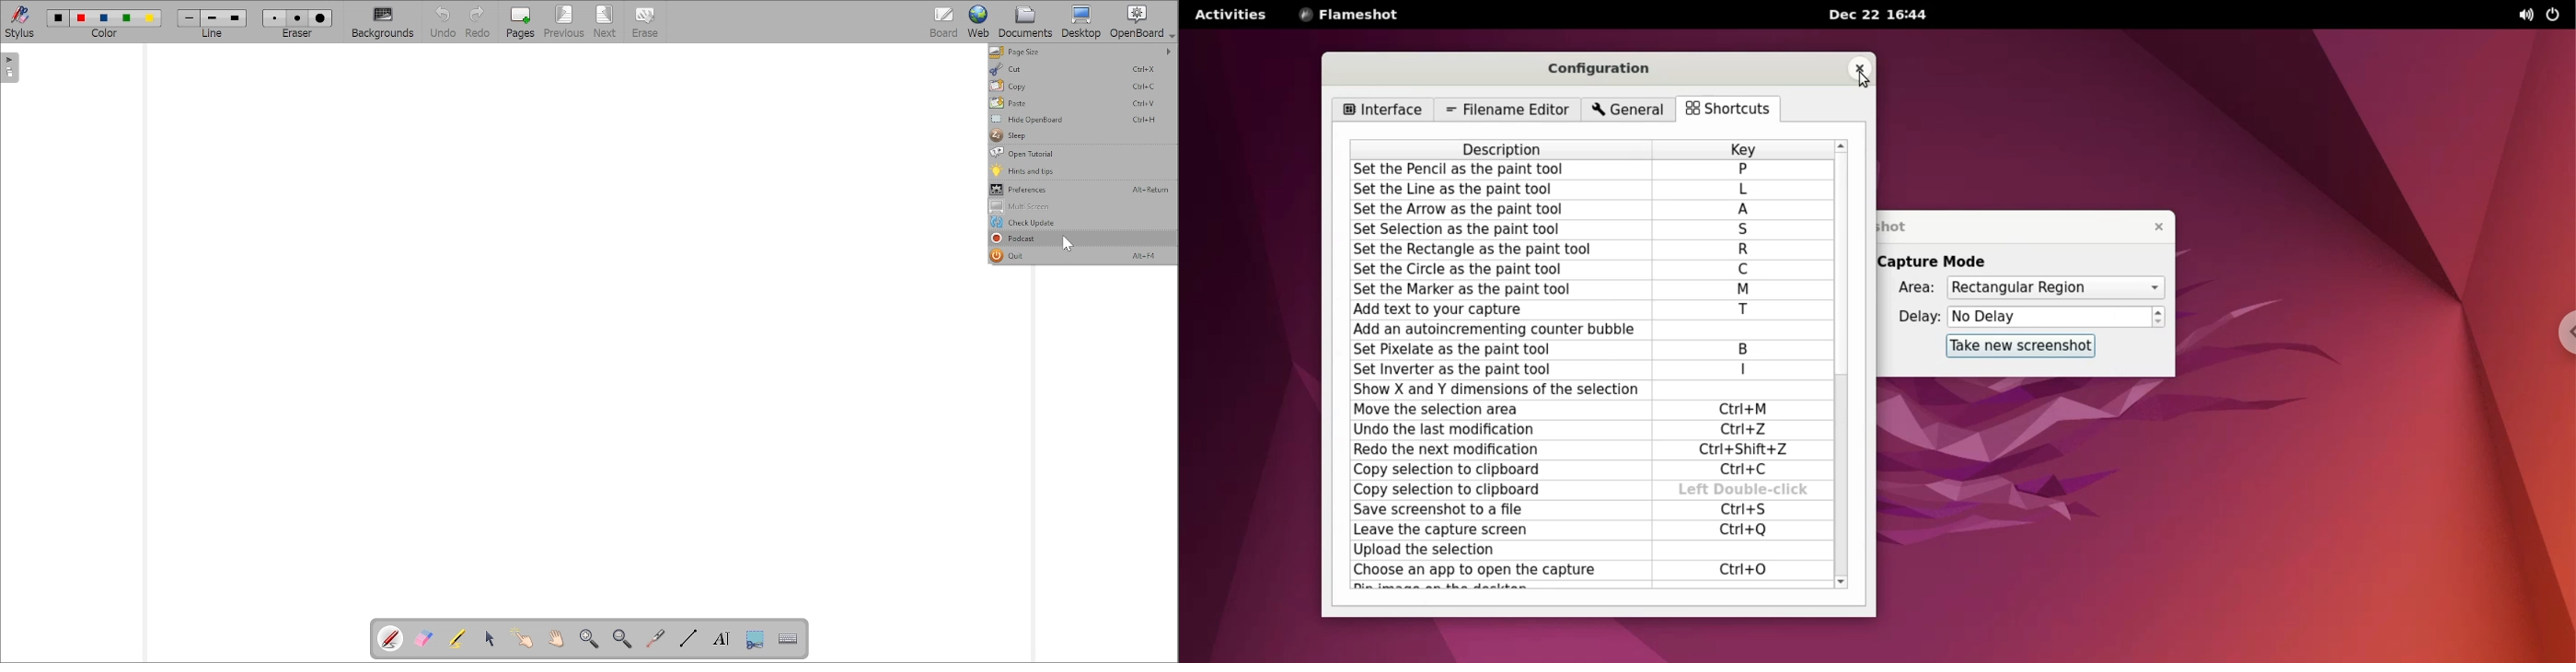 The image size is (2576, 672). What do you see at coordinates (1745, 251) in the screenshot?
I see `R ` at bounding box center [1745, 251].